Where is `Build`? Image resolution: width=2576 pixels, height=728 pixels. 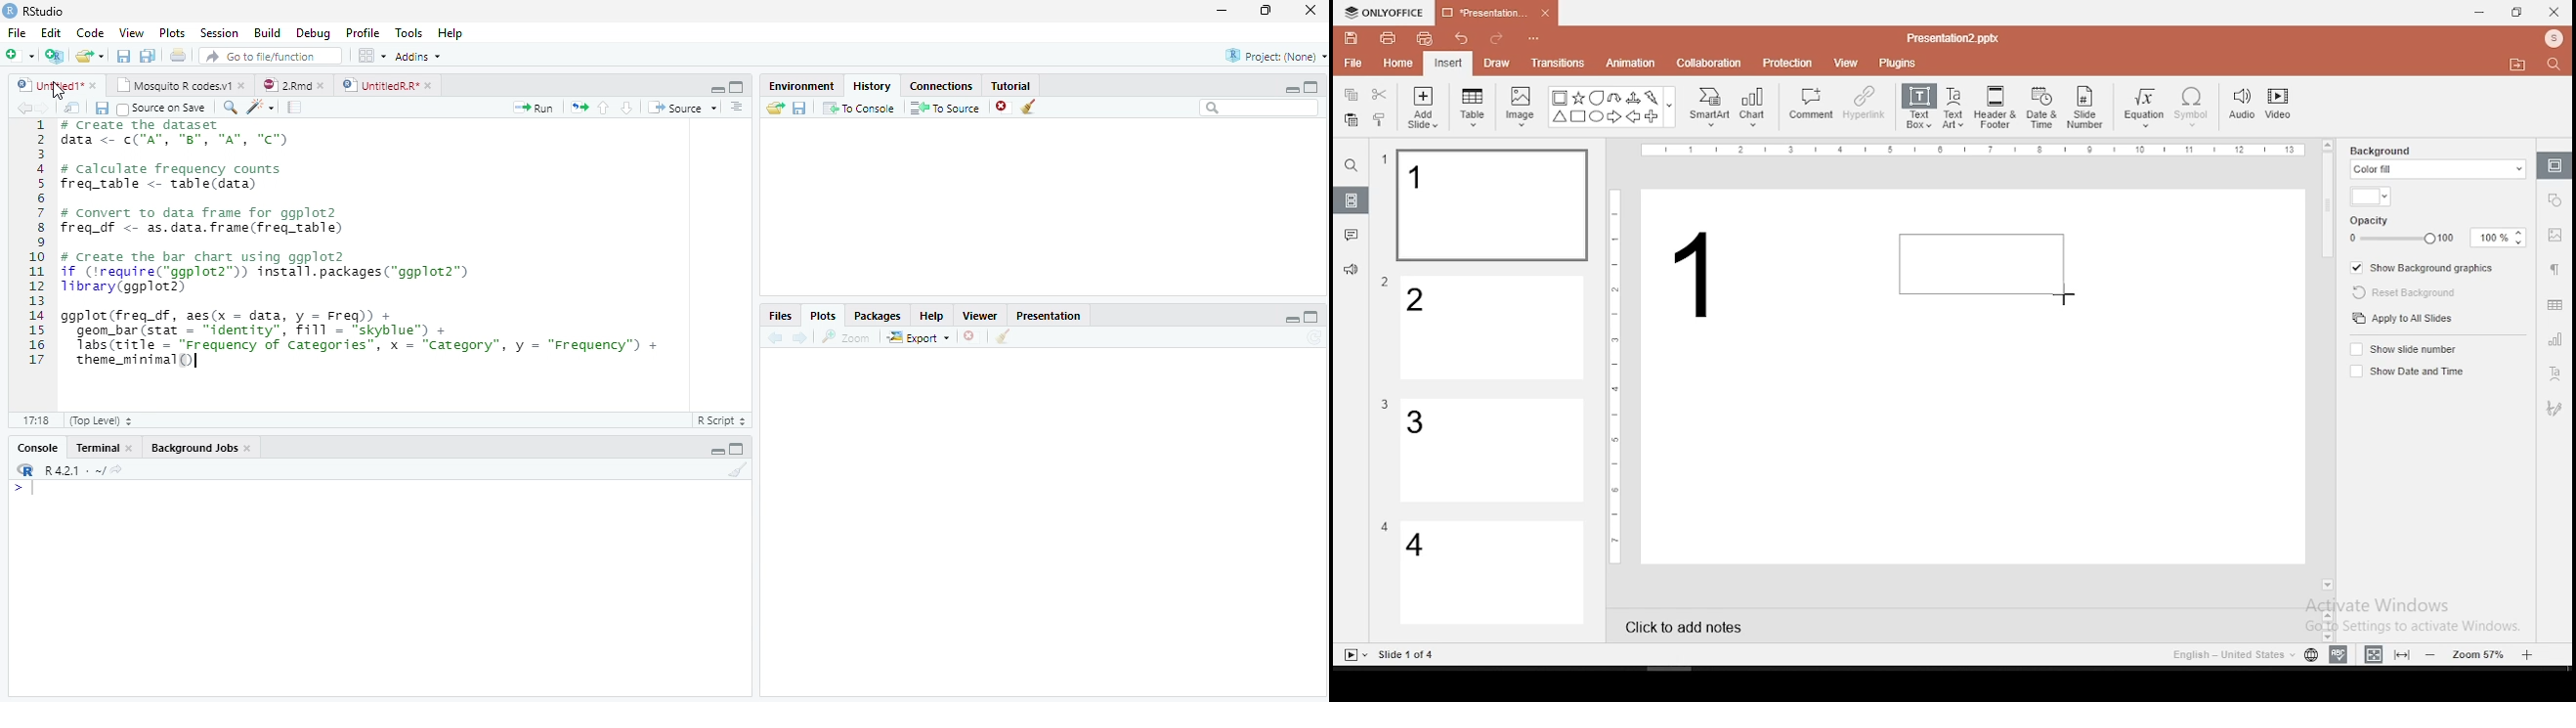
Build is located at coordinates (269, 33).